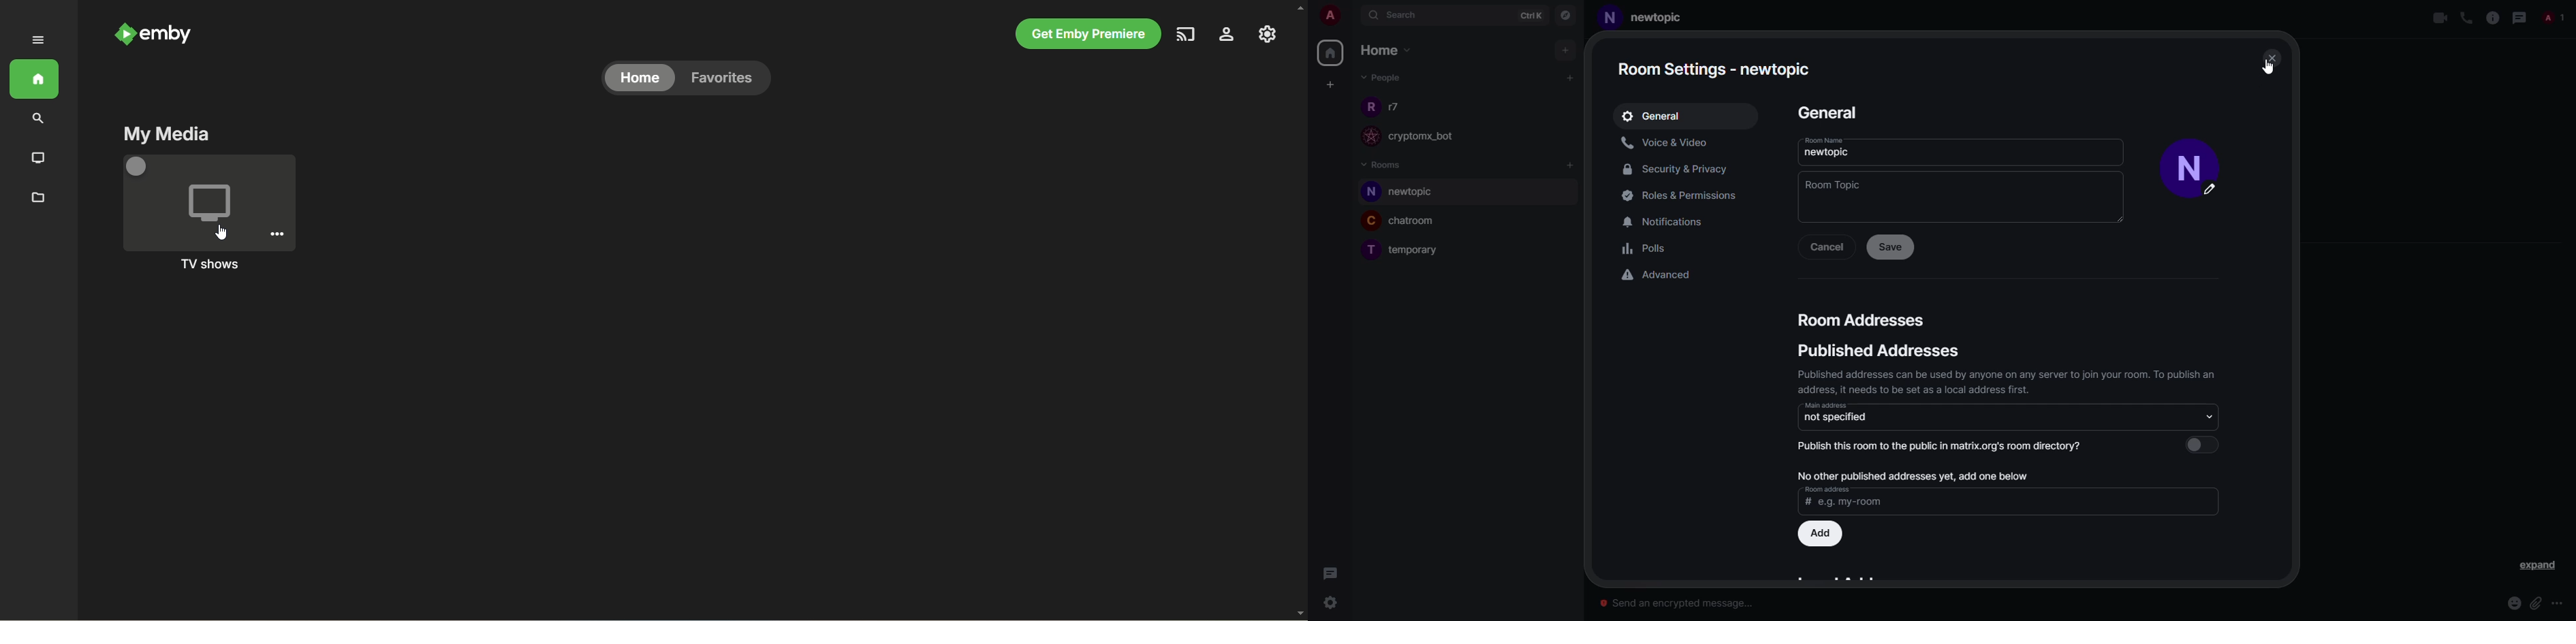  Describe the element at coordinates (40, 199) in the screenshot. I see `folder` at that location.